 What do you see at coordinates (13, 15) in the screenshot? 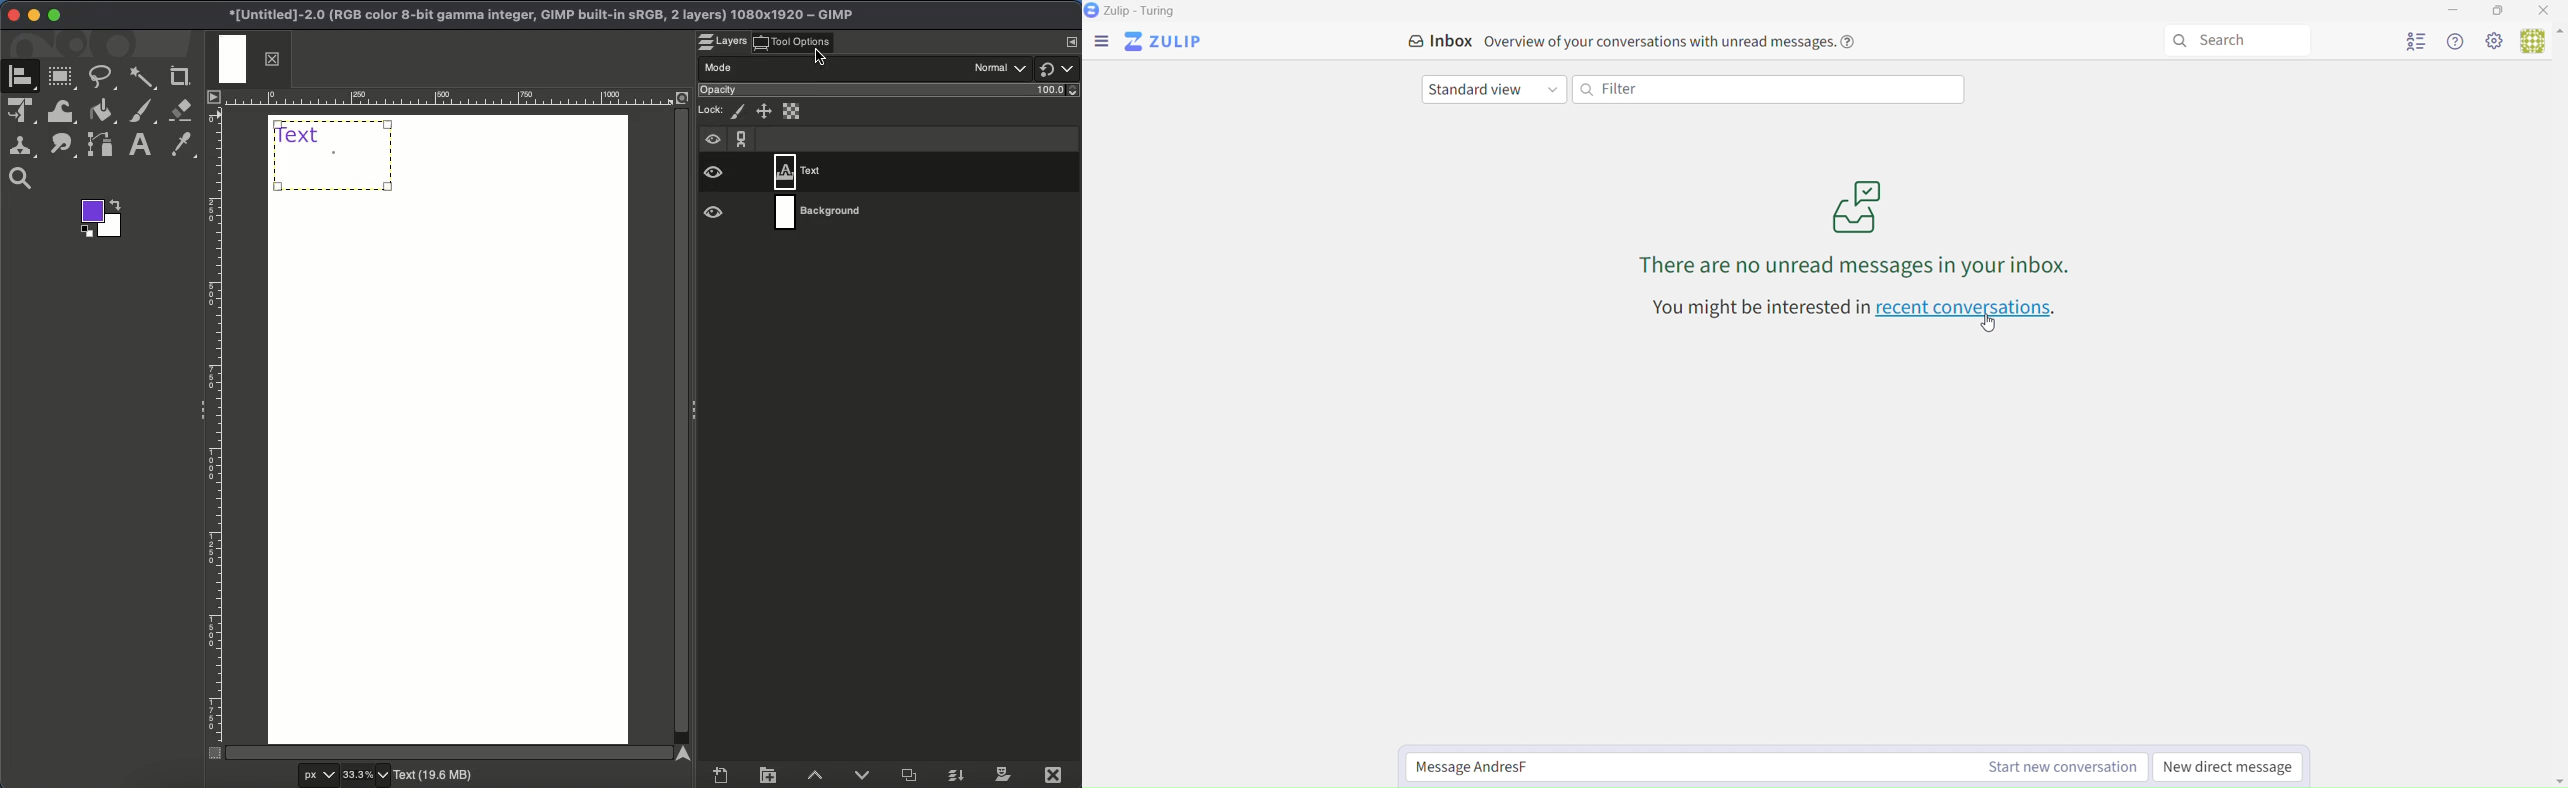
I see `Close` at bounding box center [13, 15].